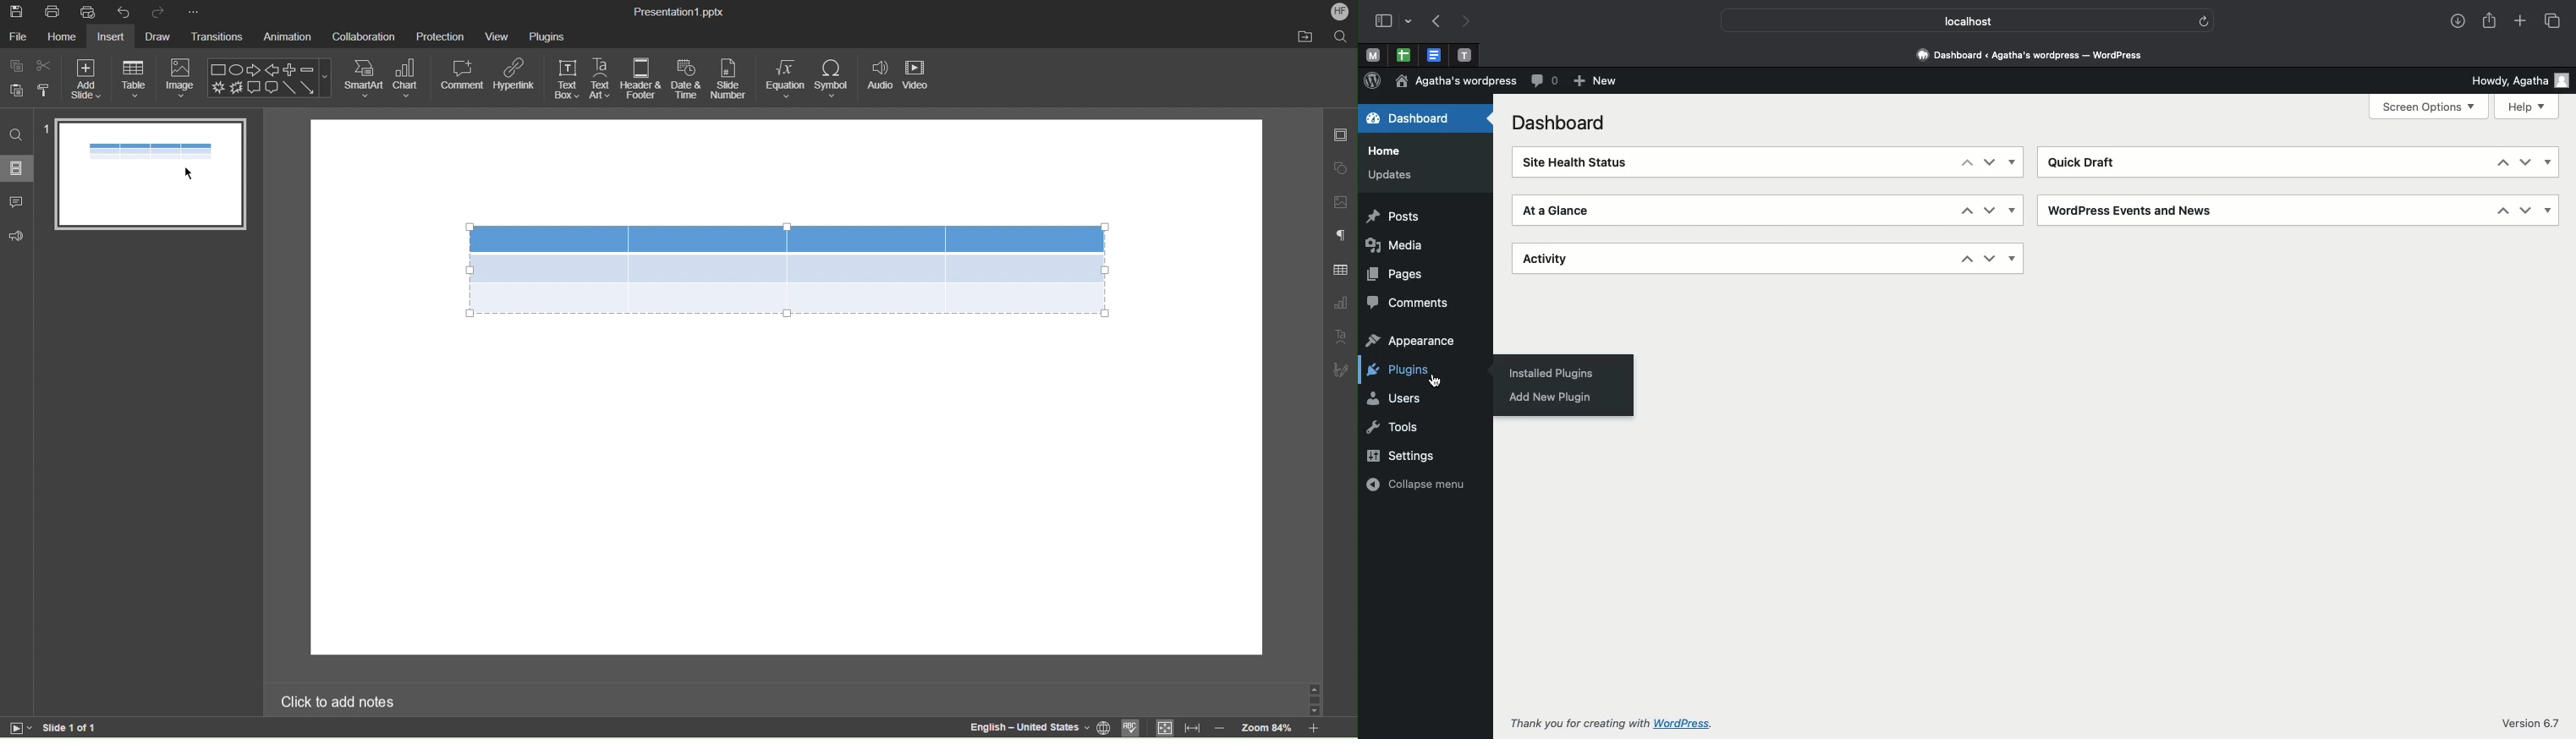 The image size is (2576, 756). I want to click on Up, so click(1963, 210).